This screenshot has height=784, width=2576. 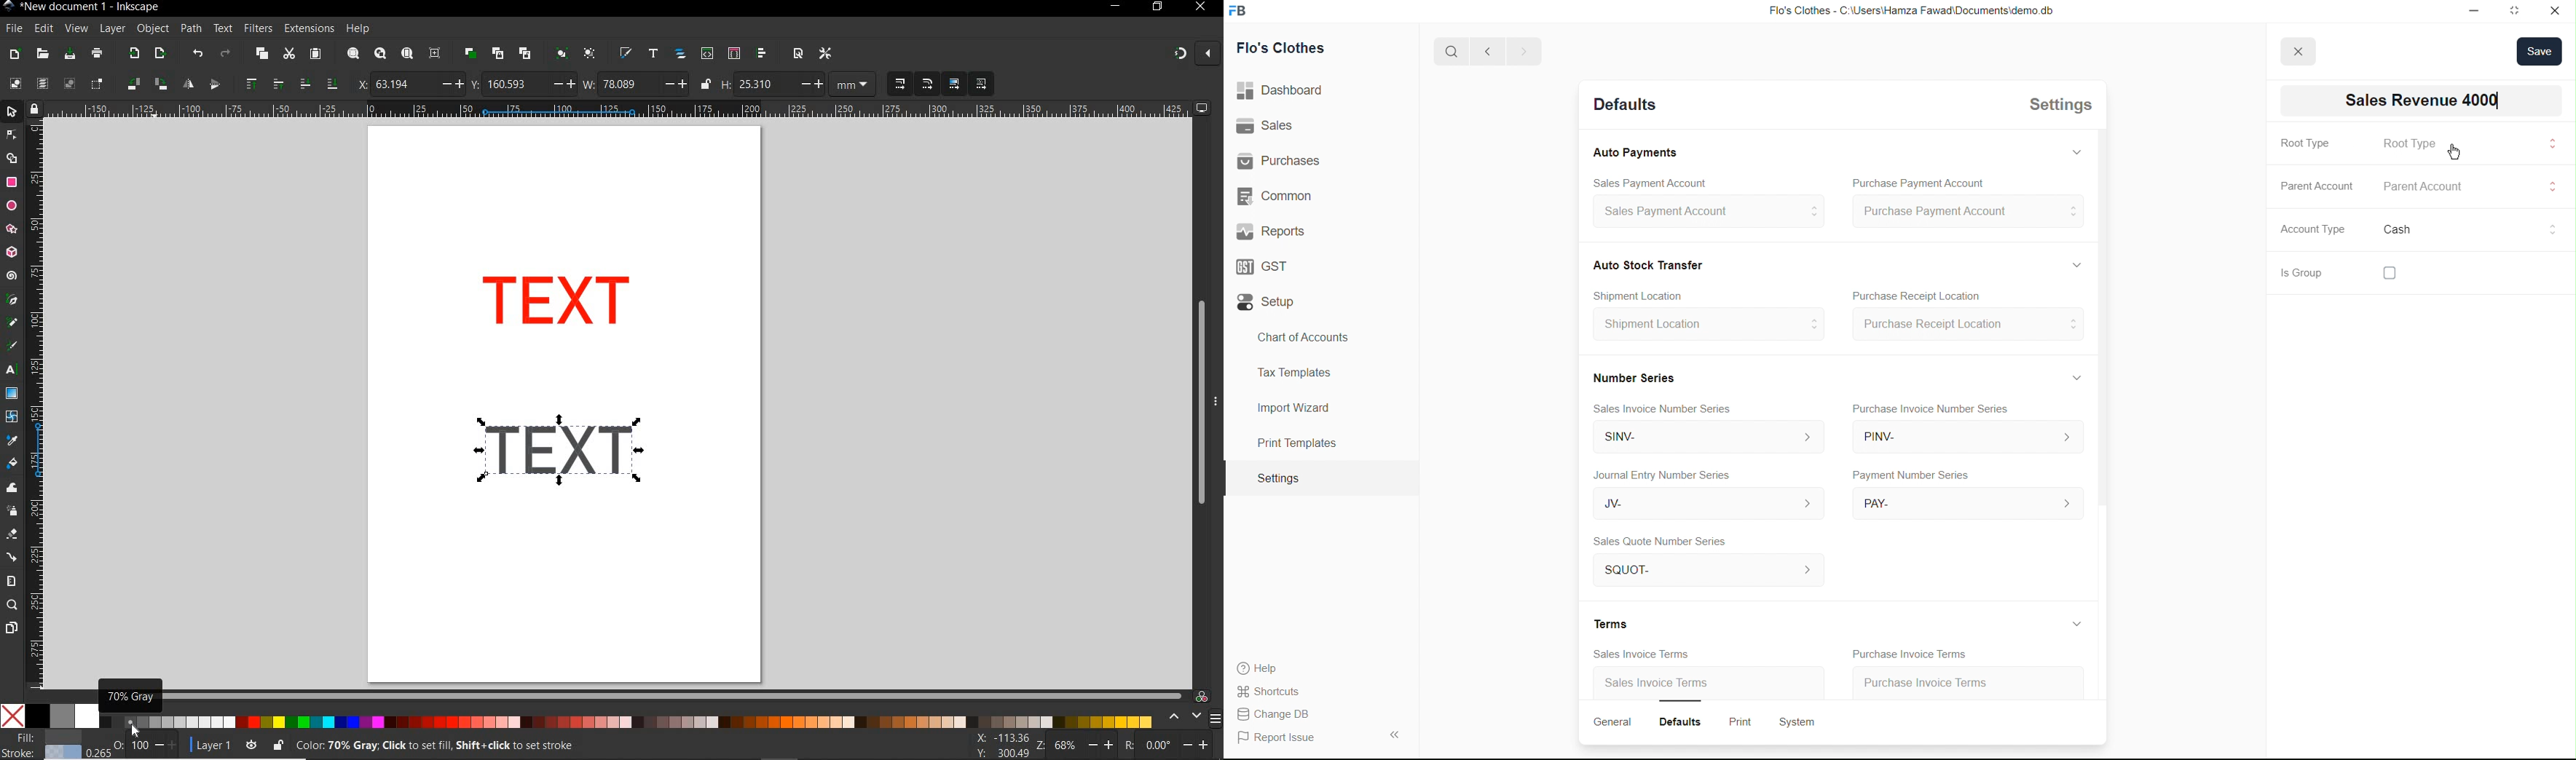 What do you see at coordinates (1614, 722) in the screenshot?
I see `General` at bounding box center [1614, 722].